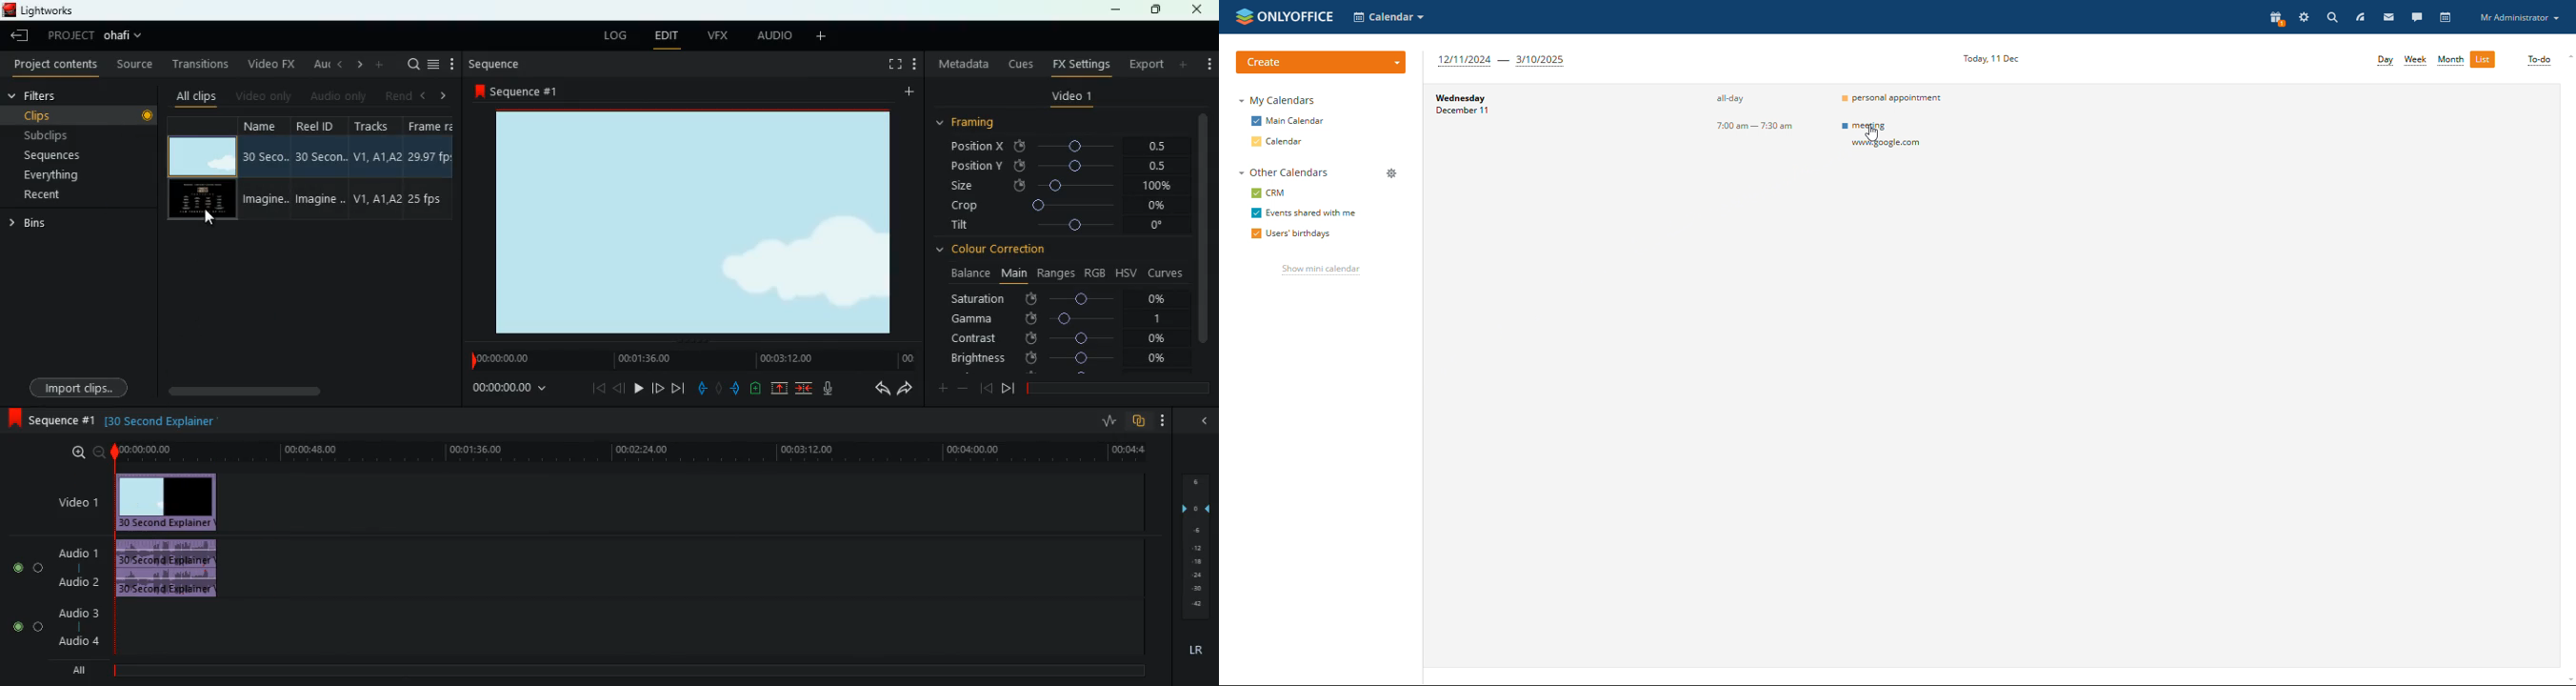  What do you see at coordinates (878, 390) in the screenshot?
I see `back` at bounding box center [878, 390].